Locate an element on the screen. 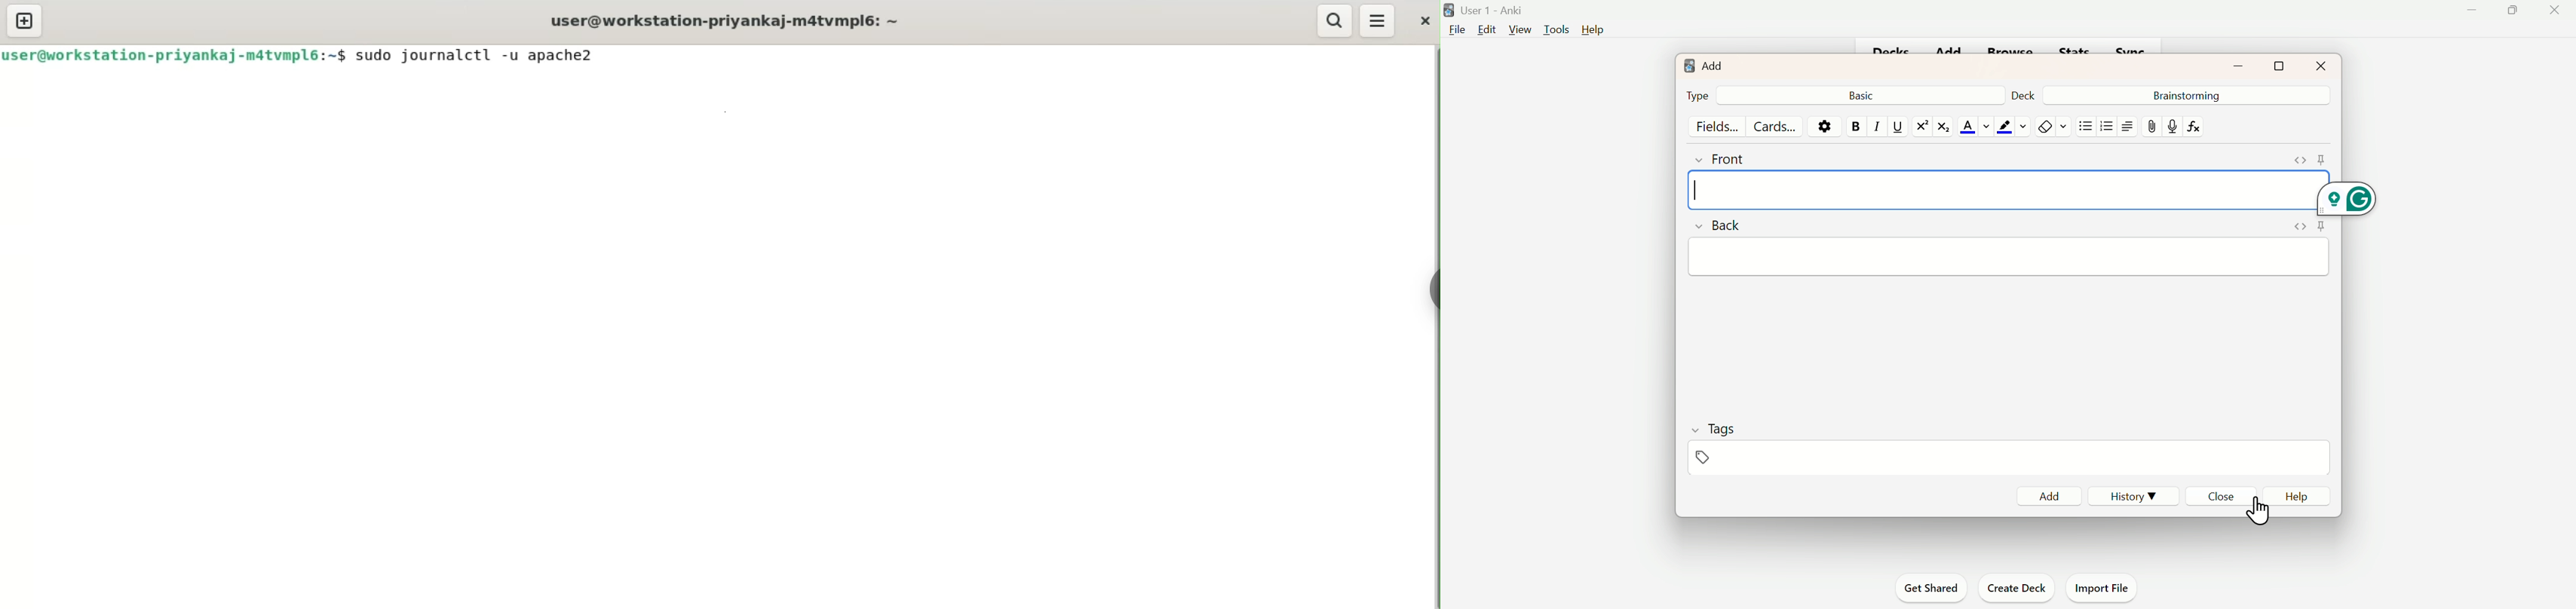  new tab is located at coordinates (23, 21).